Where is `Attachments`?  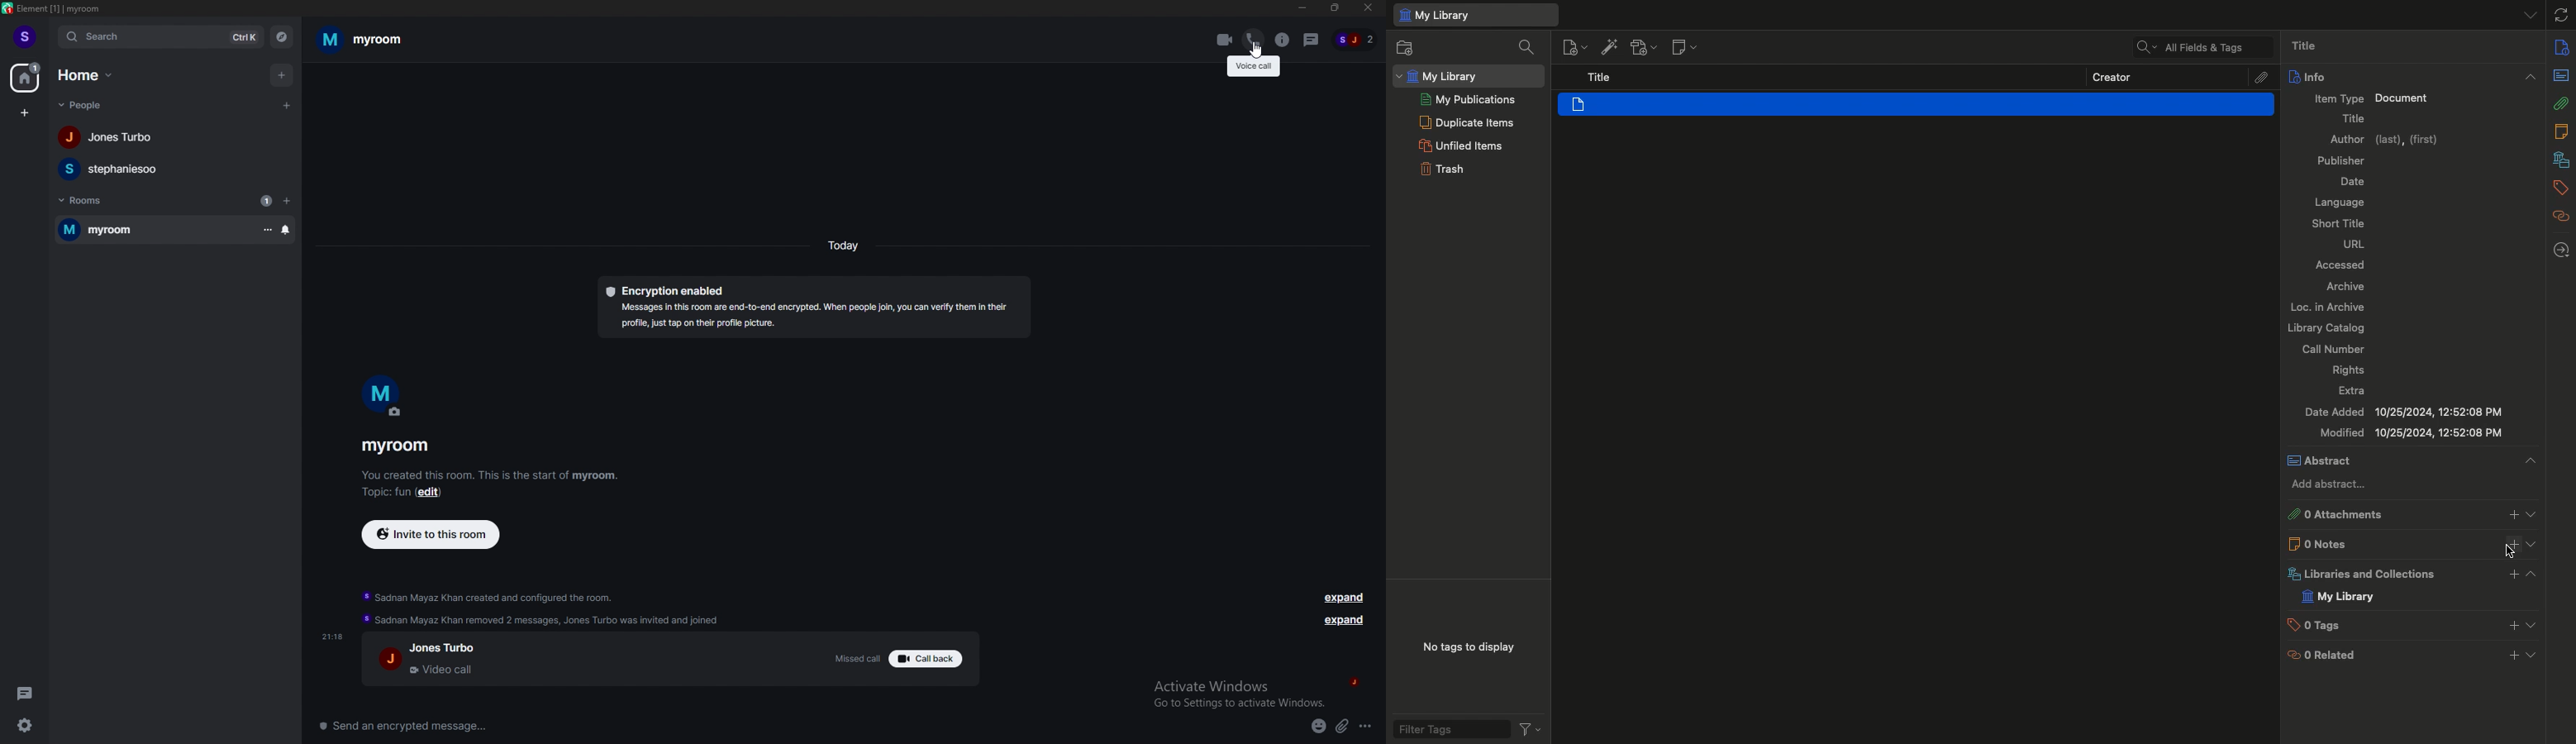 Attachments is located at coordinates (2562, 103).